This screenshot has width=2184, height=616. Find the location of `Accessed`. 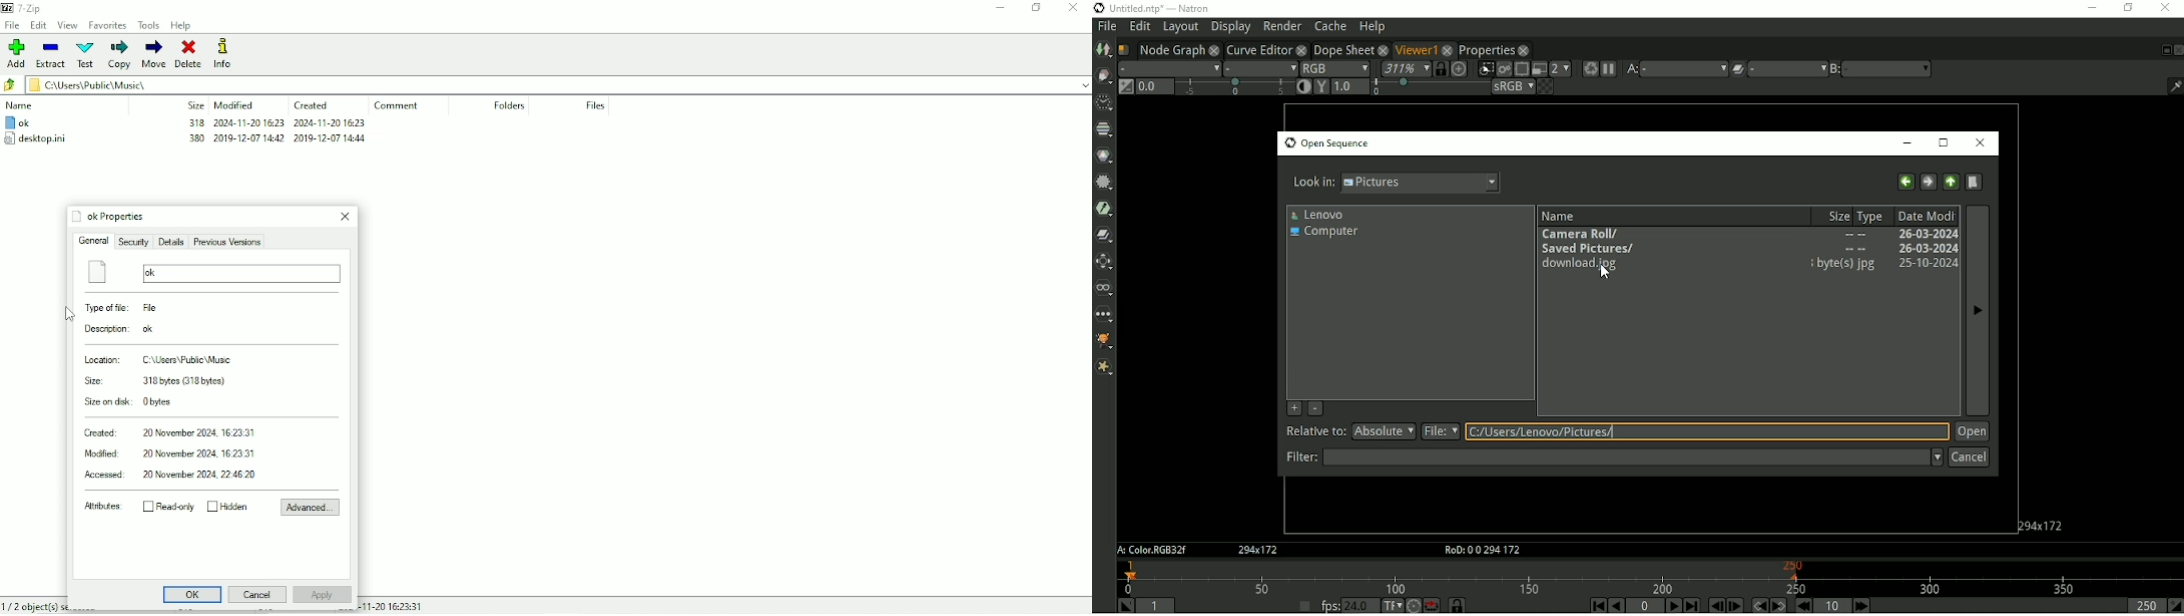

Accessed is located at coordinates (173, 475).